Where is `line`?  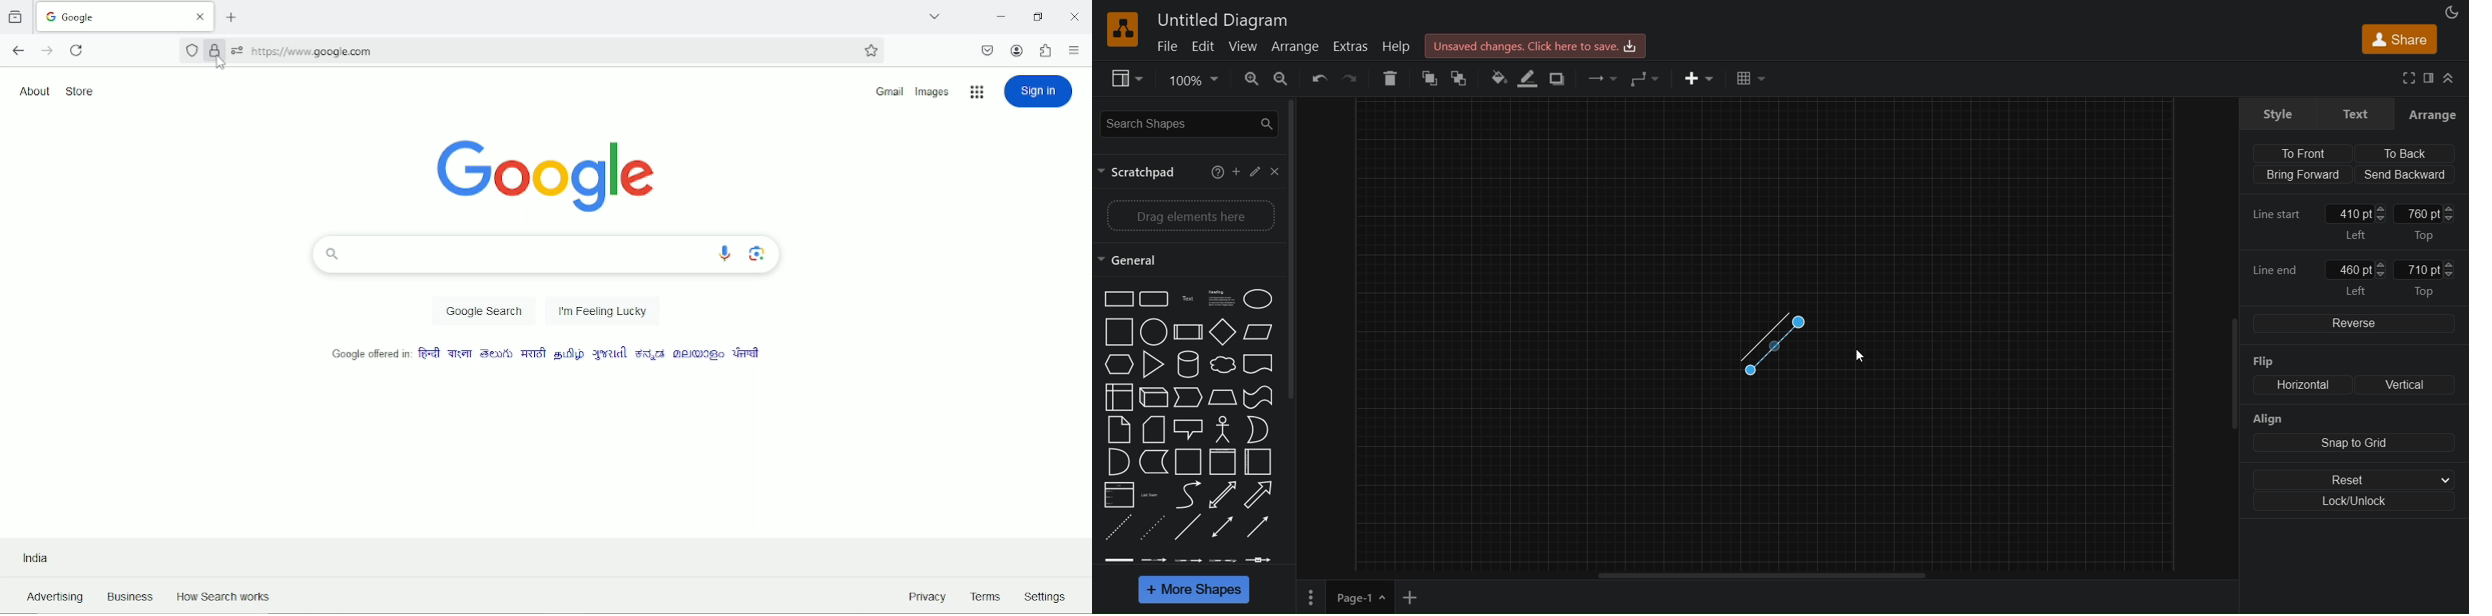 line is located at coordinates (1188, 529).